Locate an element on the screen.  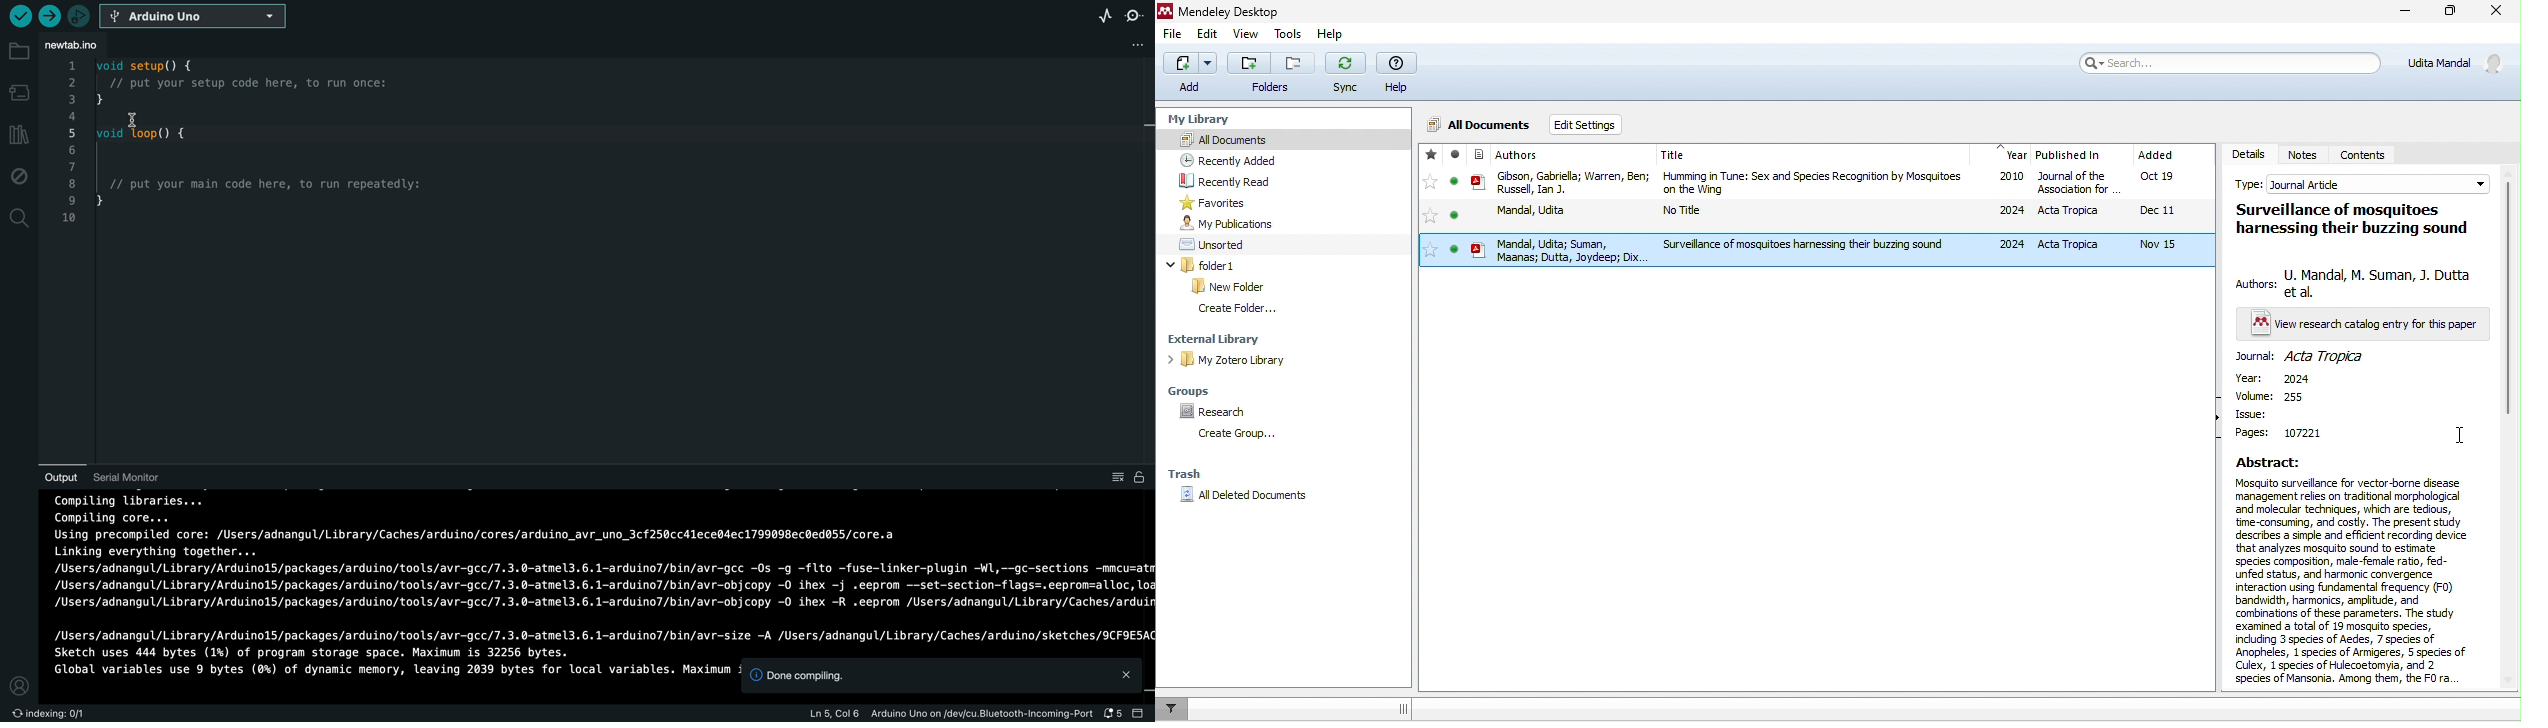
details is located at coordinates (2248, 153).